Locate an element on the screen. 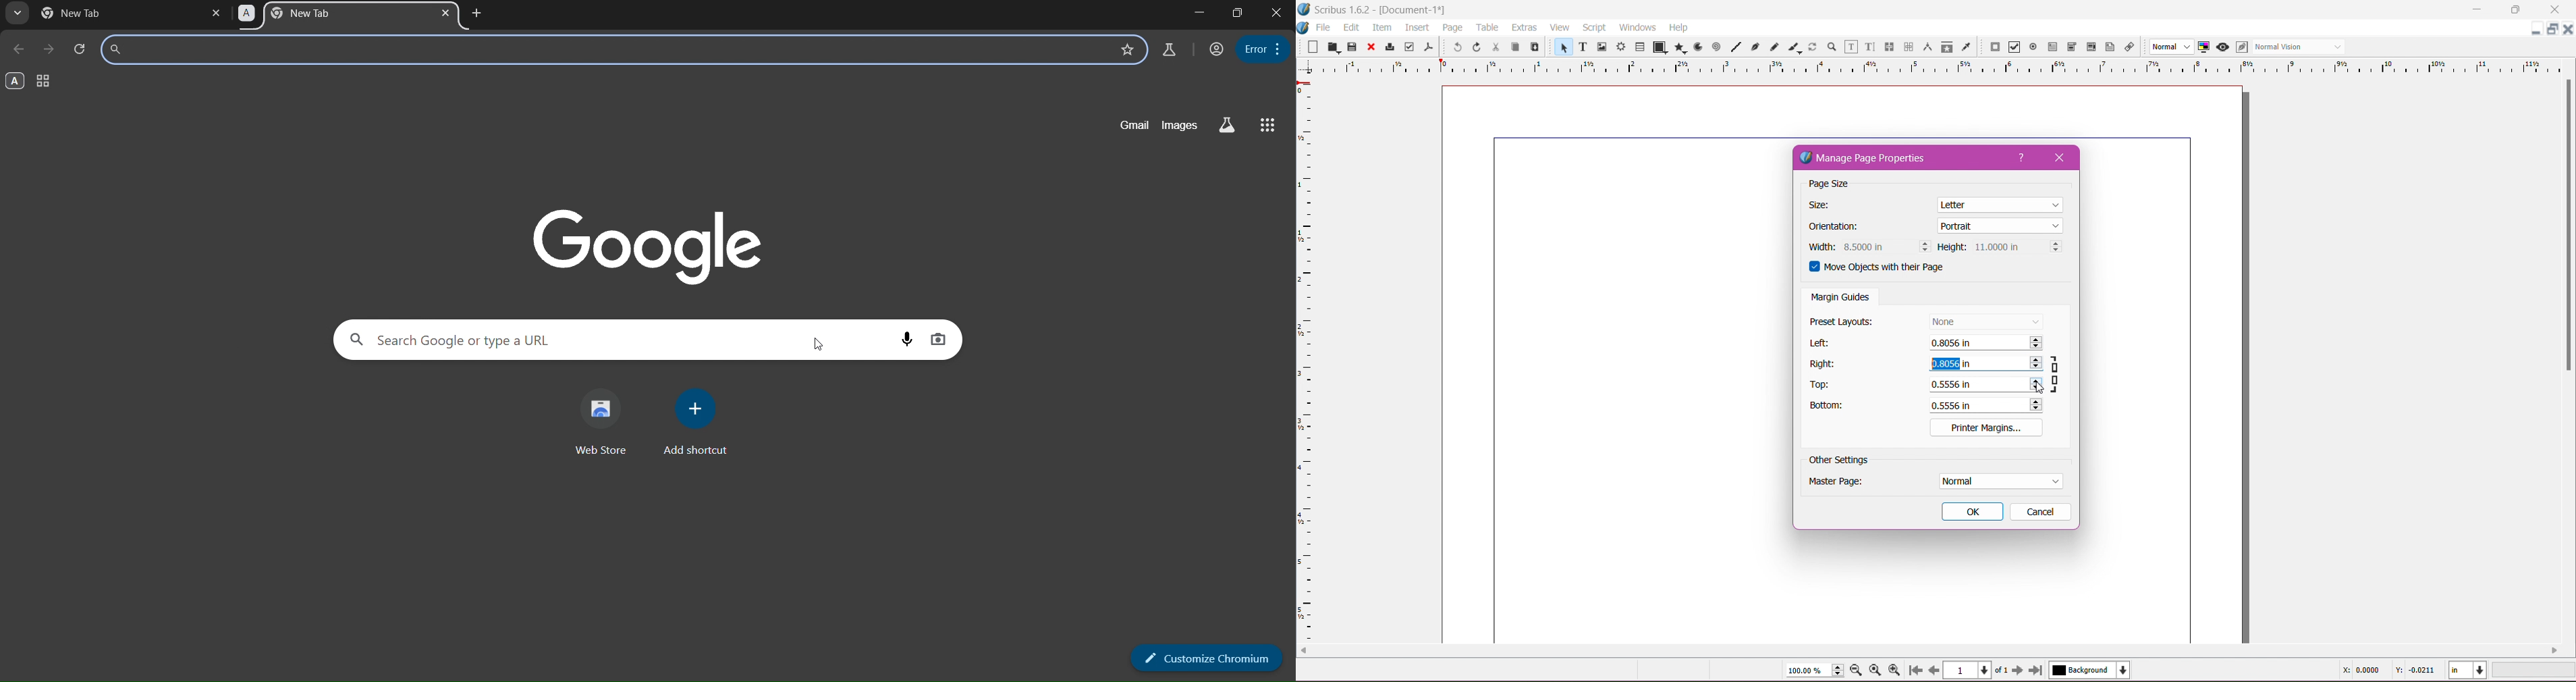 This screenshot has width=2576, height=700. Windows is located at coordinates (1637, 27).